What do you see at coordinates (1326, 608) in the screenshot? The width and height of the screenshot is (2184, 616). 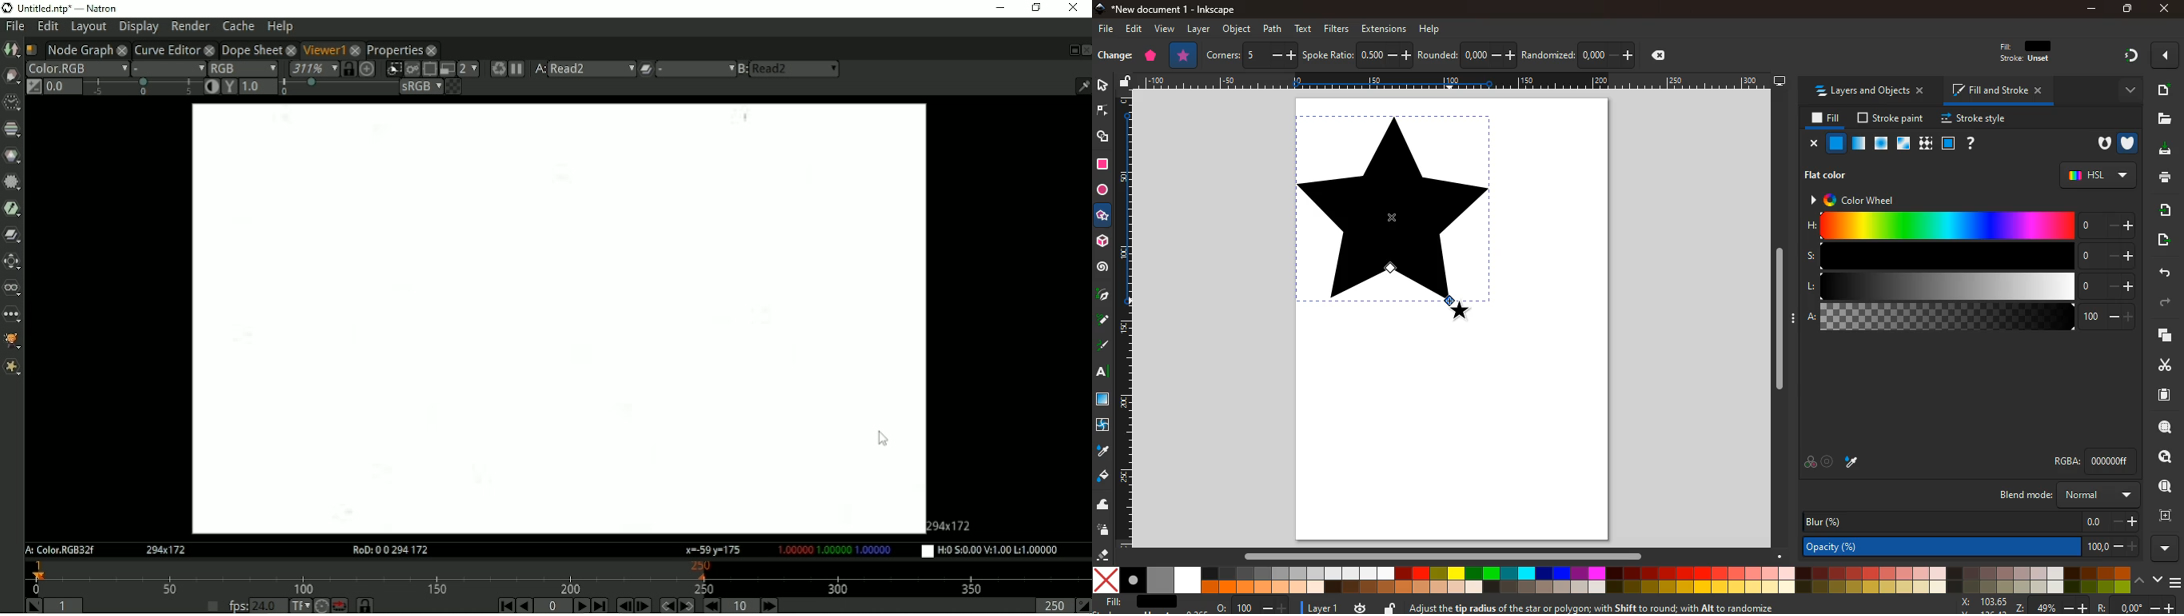 I see `layer 1` at bounding box center [1326, 608].